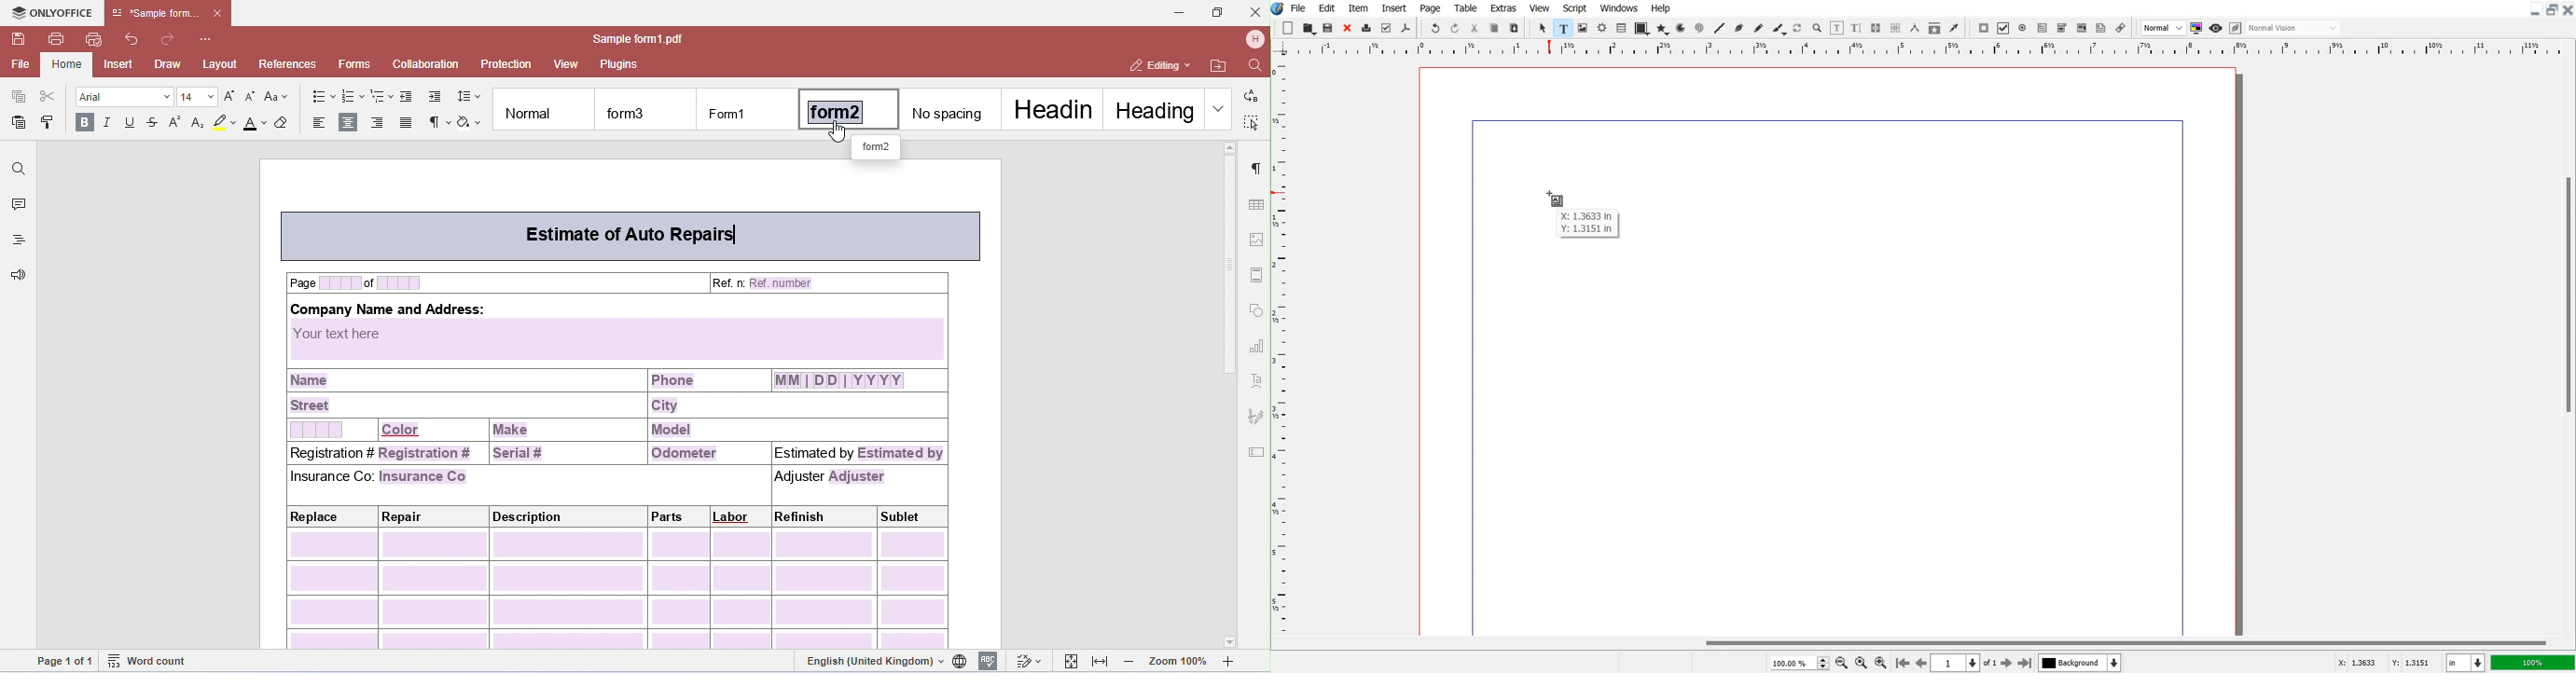 The height and width of the screenshot is (700, 2576). I want to click on Extras, so click(1504, 7).